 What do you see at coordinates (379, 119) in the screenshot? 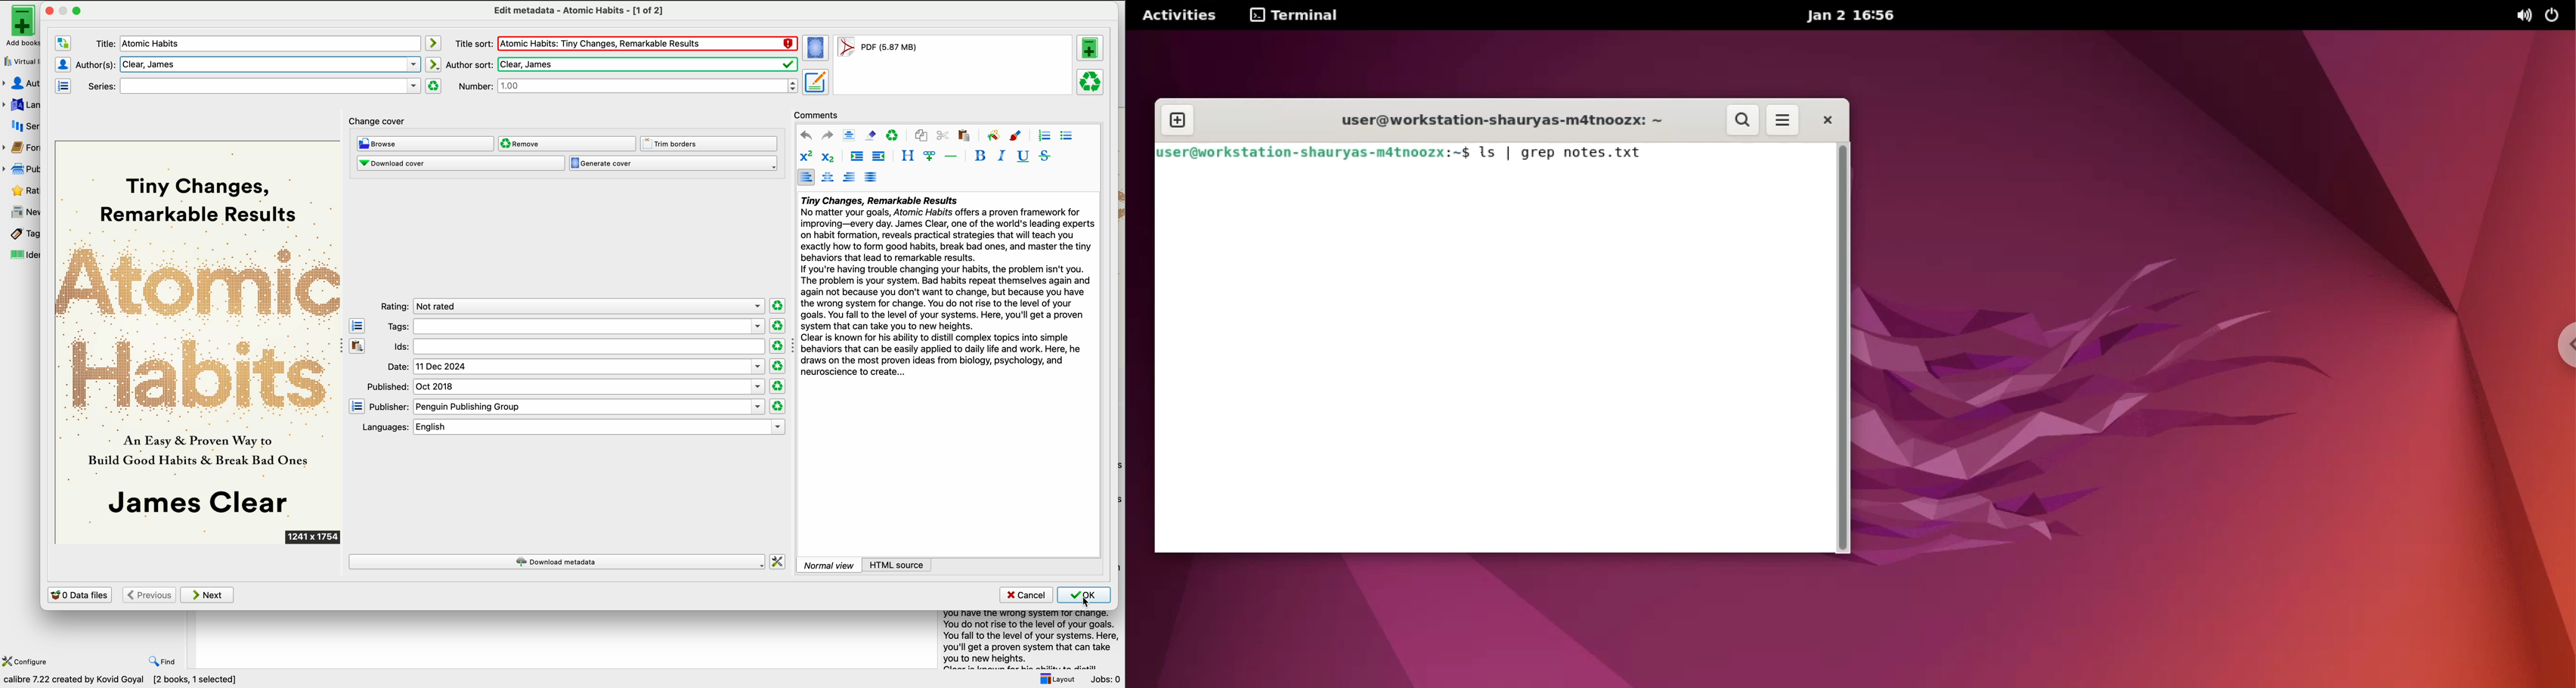
I see `change cover` at bounding box center [379, 119].